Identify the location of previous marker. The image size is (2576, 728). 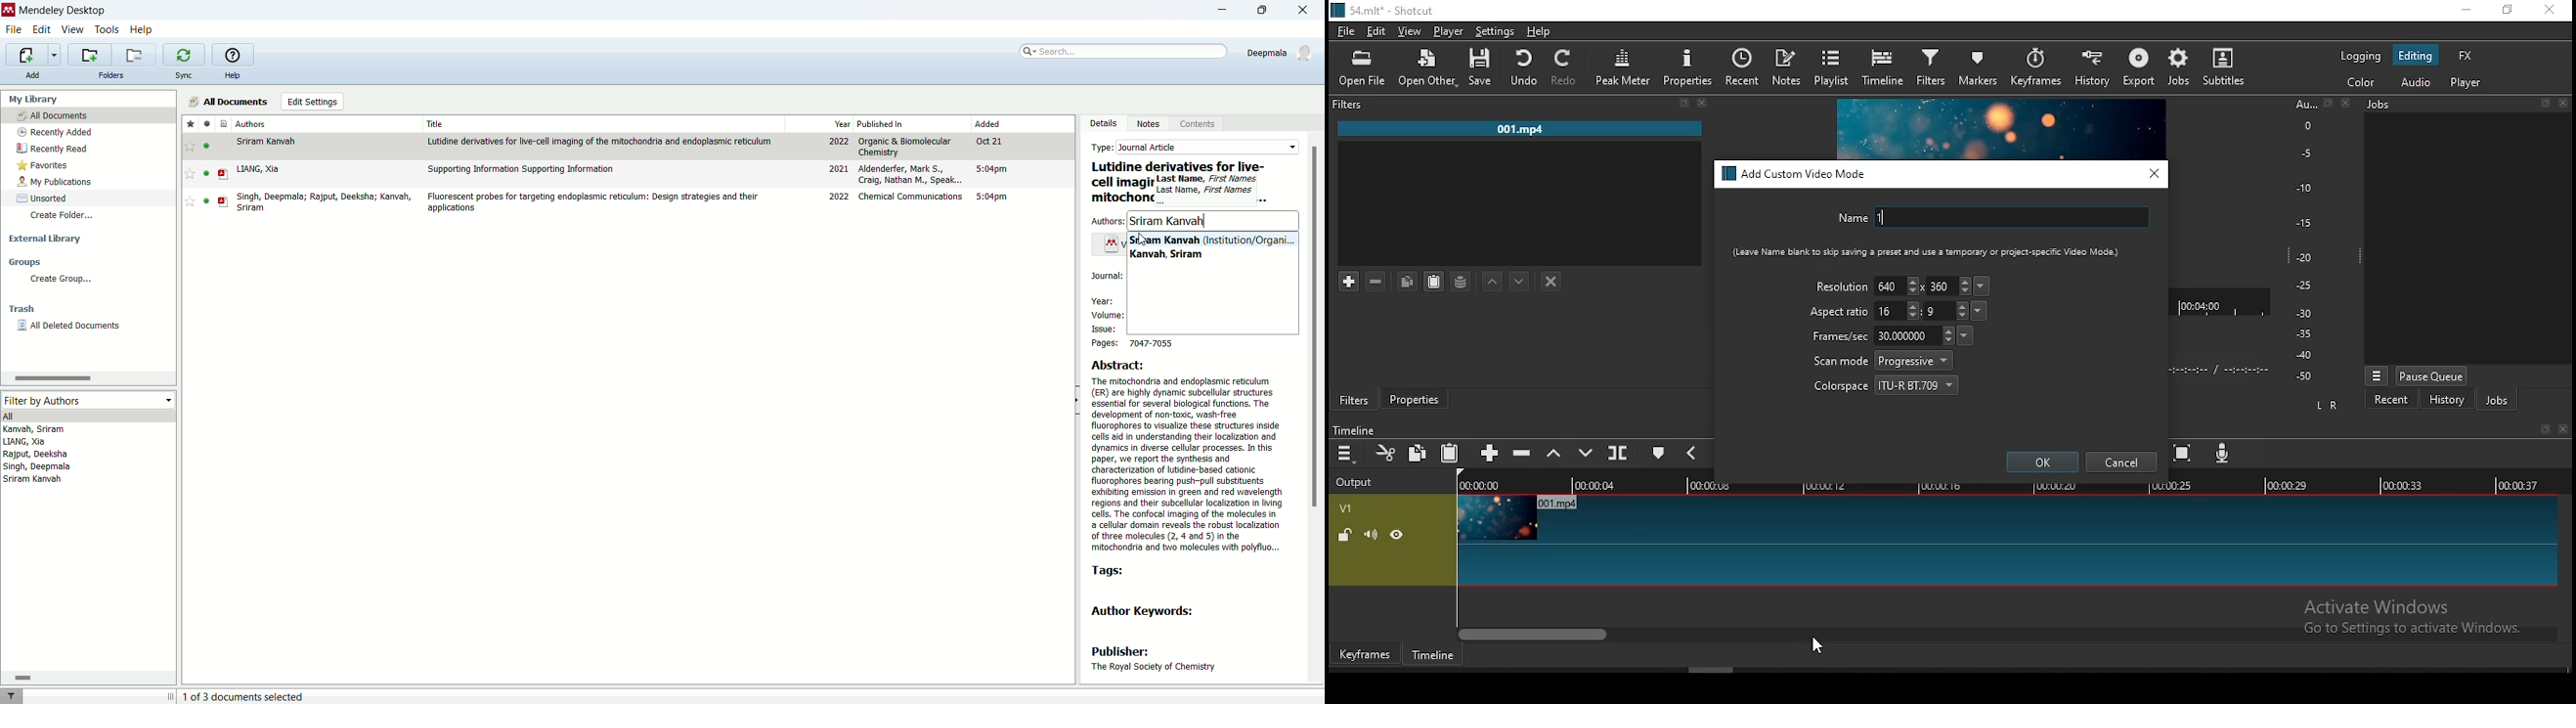
(1690, 452).